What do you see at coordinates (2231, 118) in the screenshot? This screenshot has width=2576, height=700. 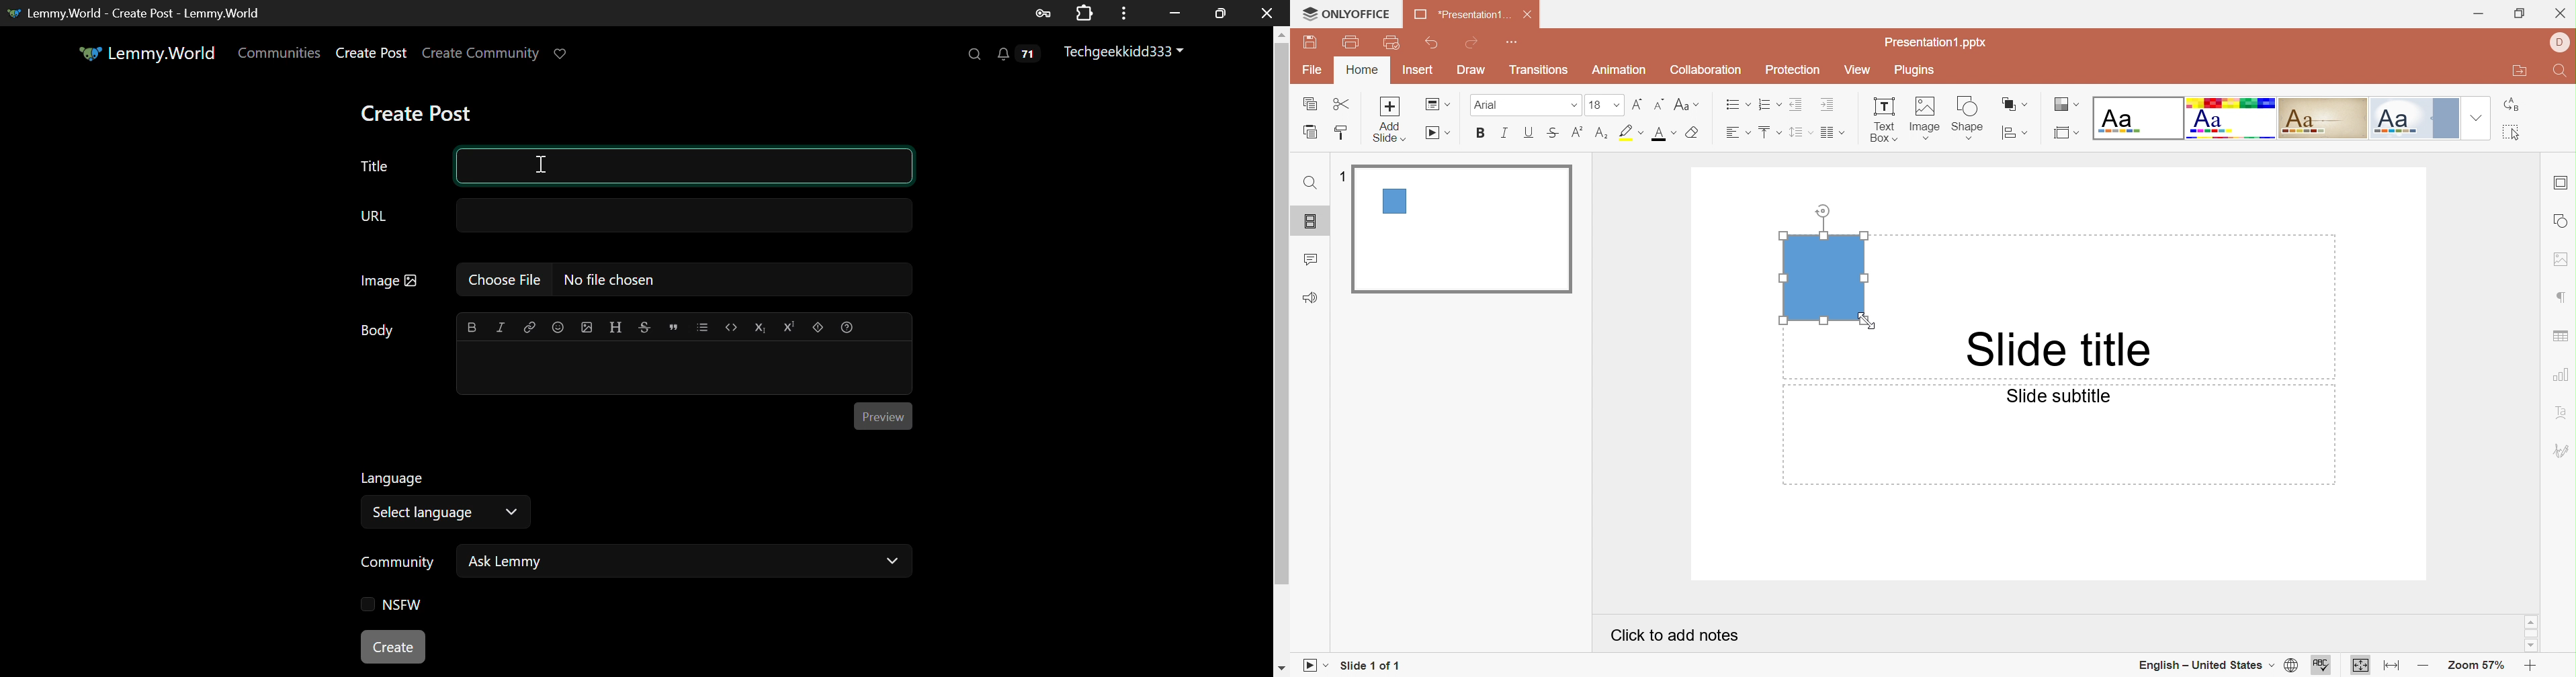 I see `Basic` at bounding box center [2231, 118].